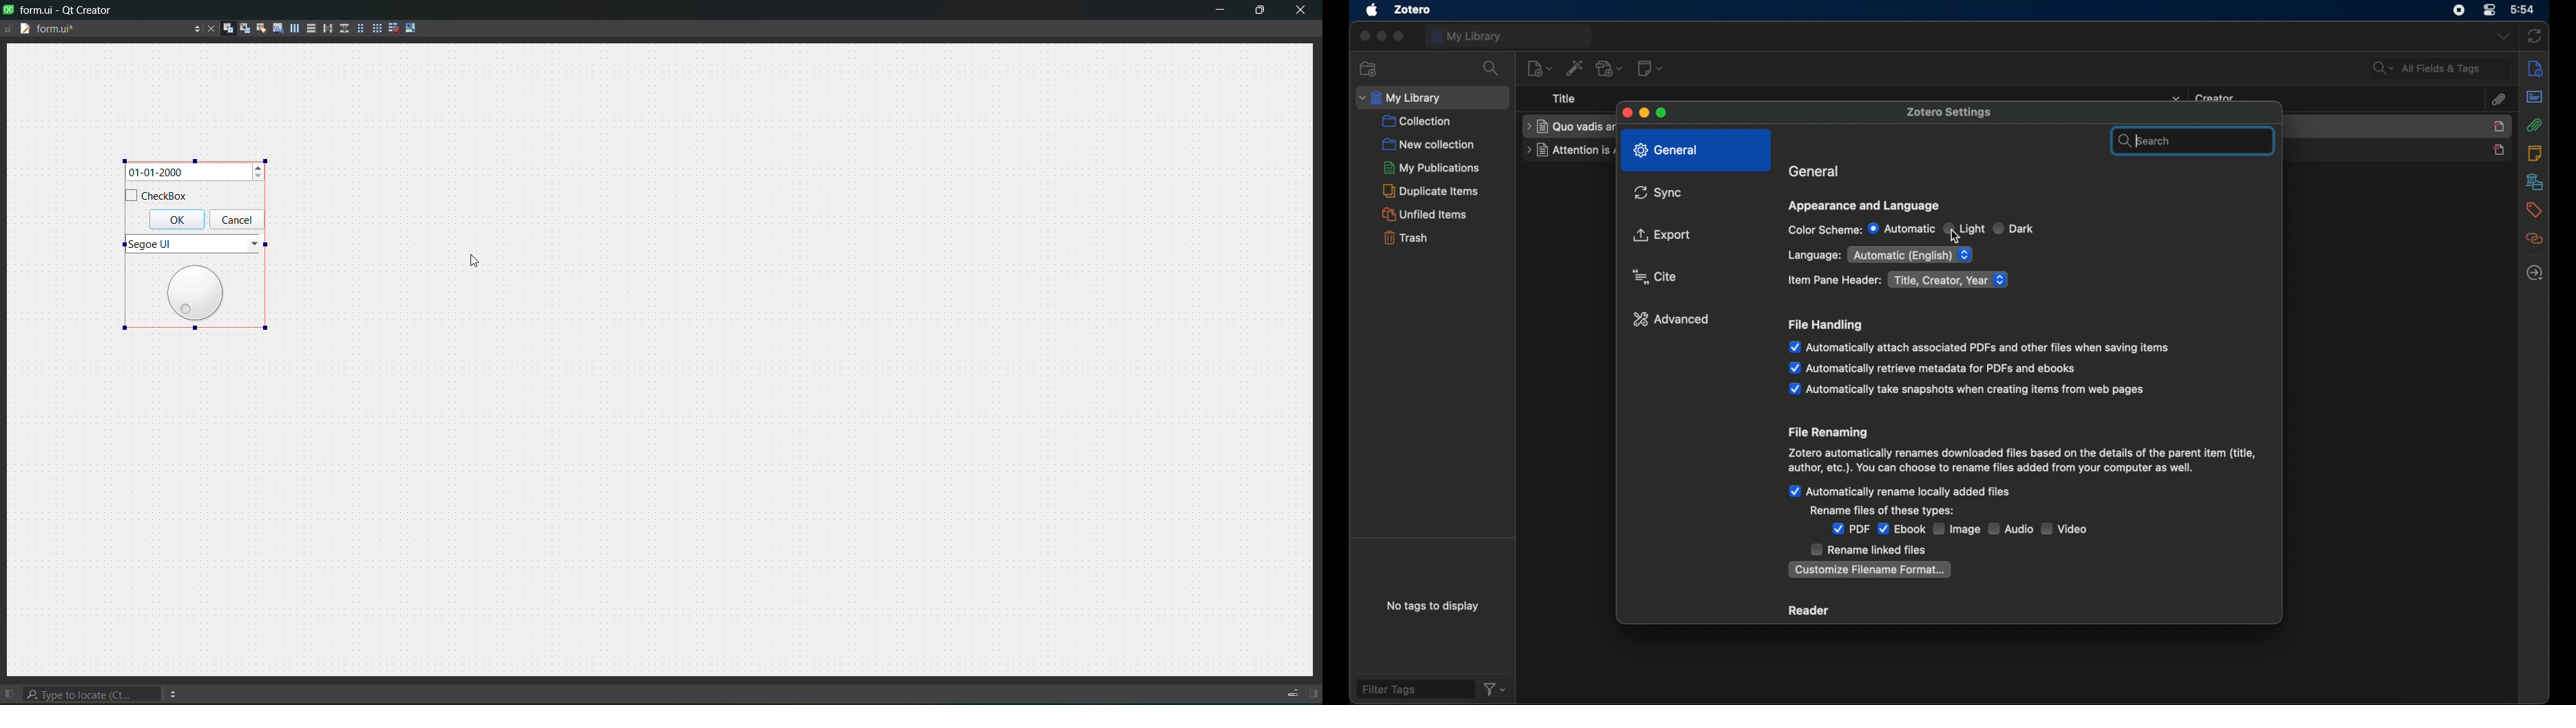 The height and width of the screenshot is (728, 2576). What do you see at coordinates (1911, 255) in the screenshot?
I see `automatic (English)` at bounding box center [1911, 255].